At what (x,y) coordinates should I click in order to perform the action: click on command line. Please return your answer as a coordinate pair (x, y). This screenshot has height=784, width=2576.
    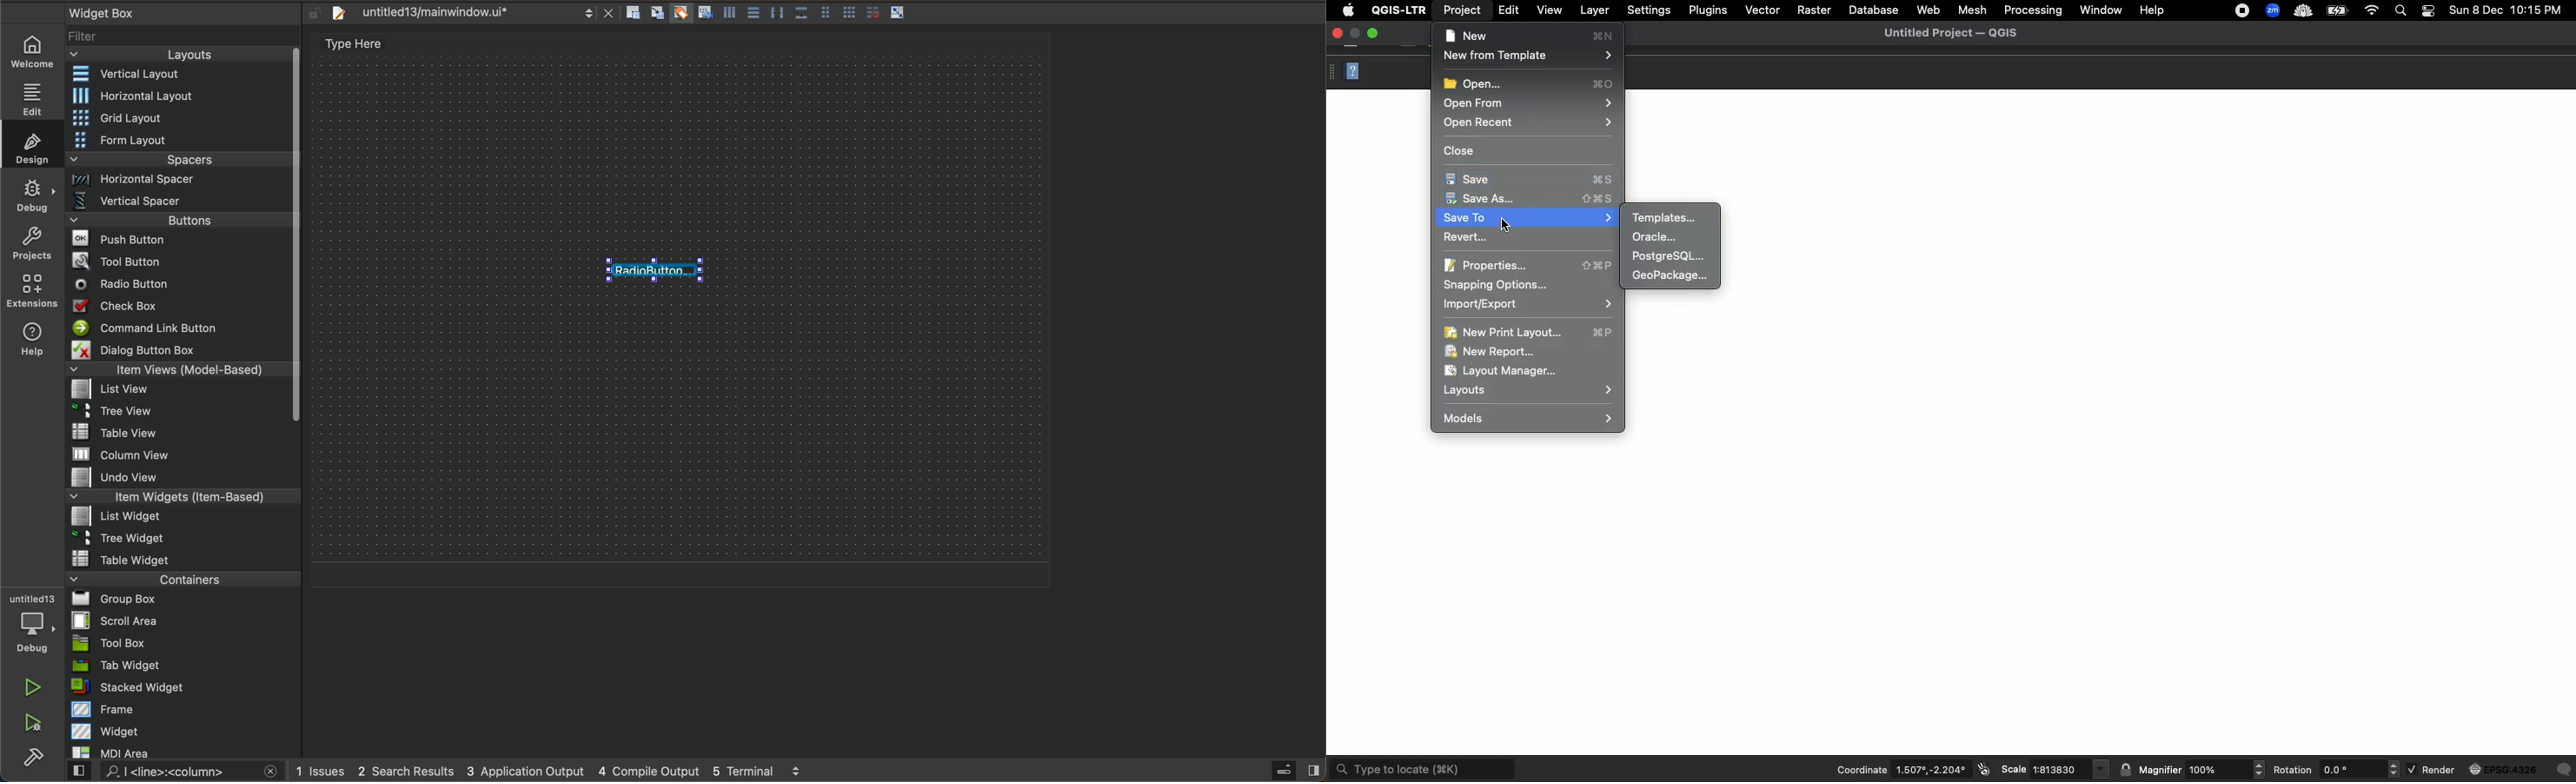
    Looking at the image, I should click on (179, 329).